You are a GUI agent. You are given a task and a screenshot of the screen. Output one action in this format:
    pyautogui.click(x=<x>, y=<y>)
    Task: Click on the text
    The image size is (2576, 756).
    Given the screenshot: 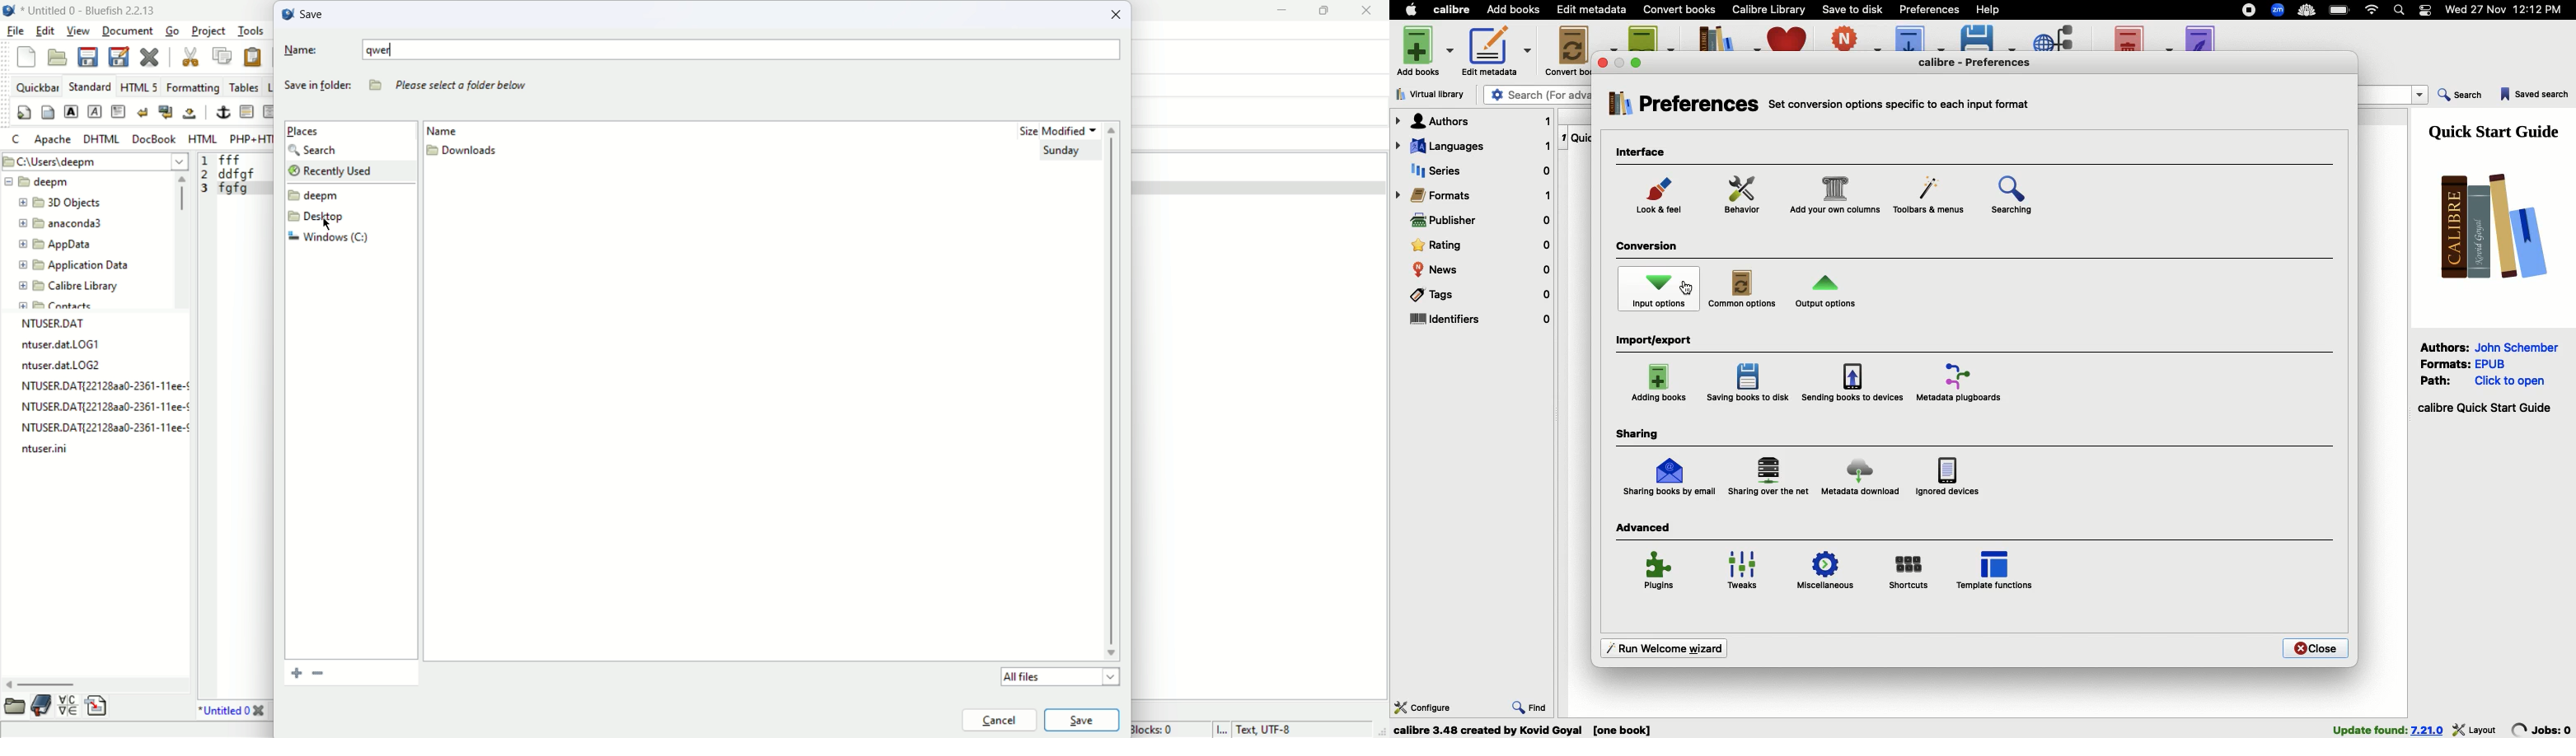 What is the action you would take?
    pyautogui.click(x=1901, y=102)
    